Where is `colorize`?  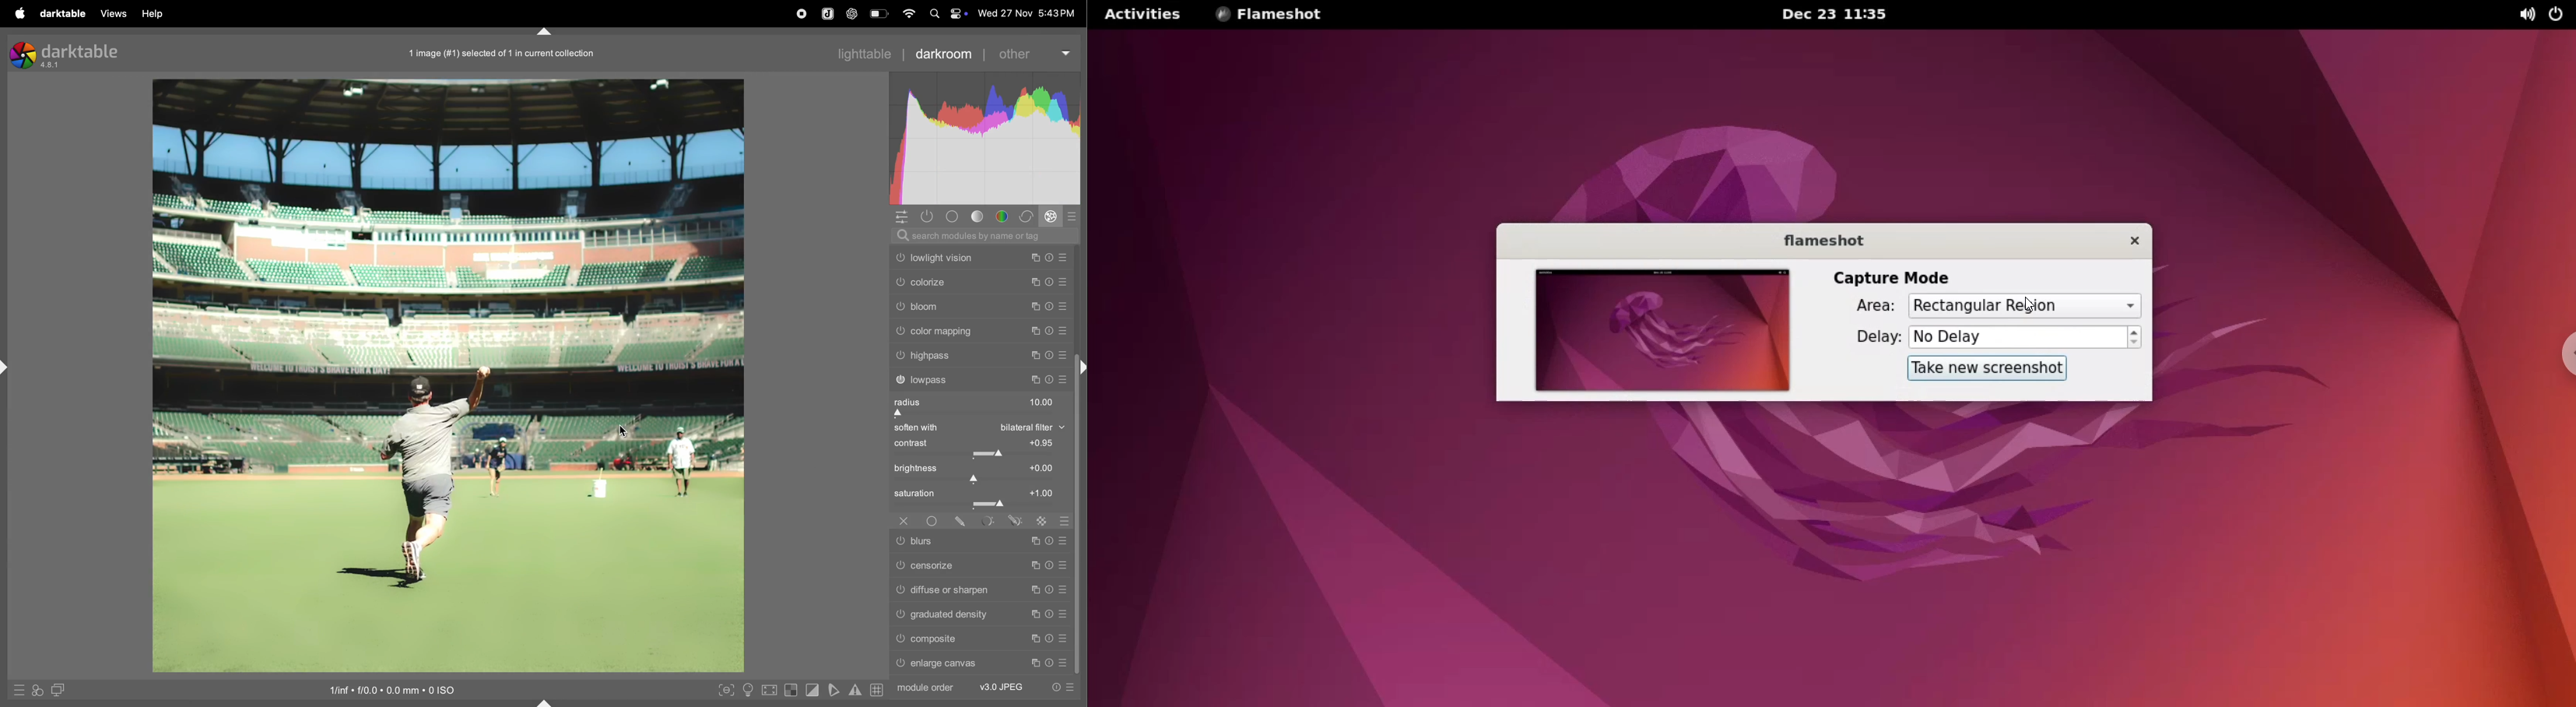 colorize is located at coordinates (979, 284).